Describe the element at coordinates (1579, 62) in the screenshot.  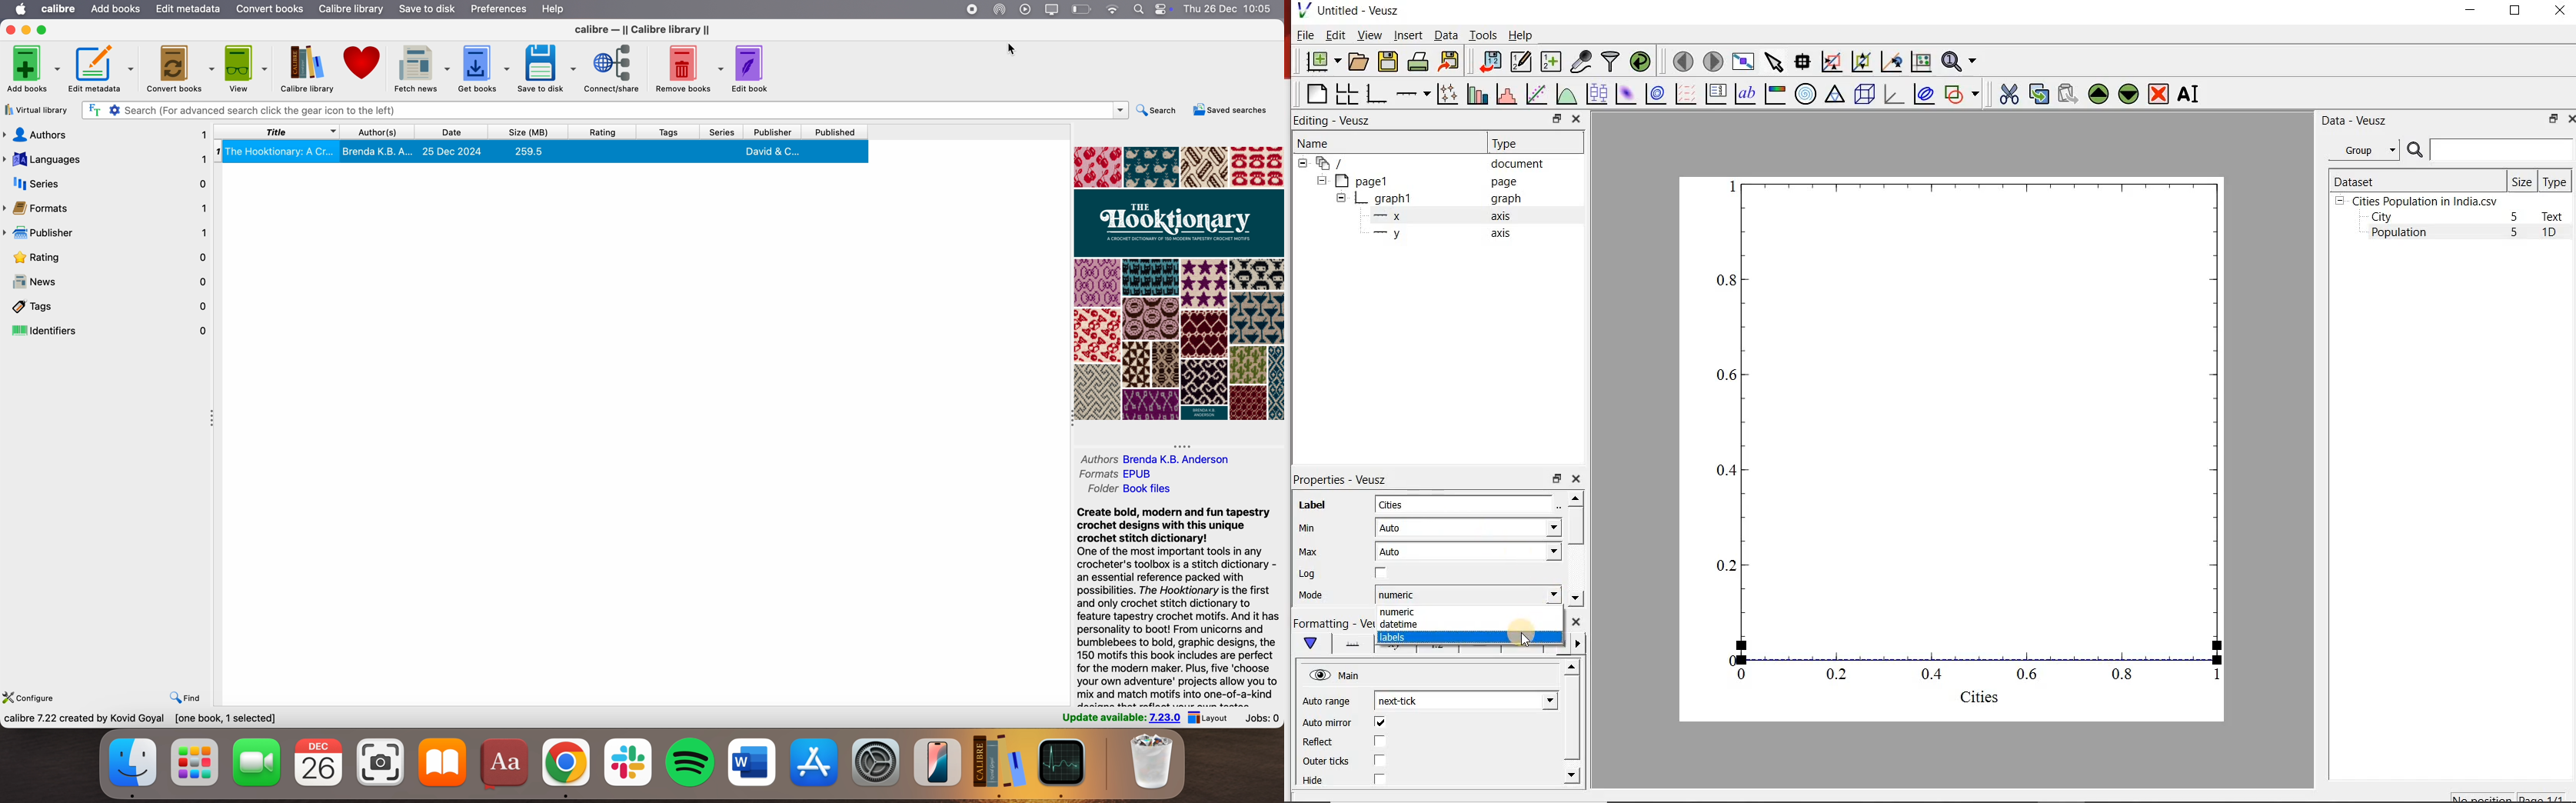
I see `capture remote data` at that location.